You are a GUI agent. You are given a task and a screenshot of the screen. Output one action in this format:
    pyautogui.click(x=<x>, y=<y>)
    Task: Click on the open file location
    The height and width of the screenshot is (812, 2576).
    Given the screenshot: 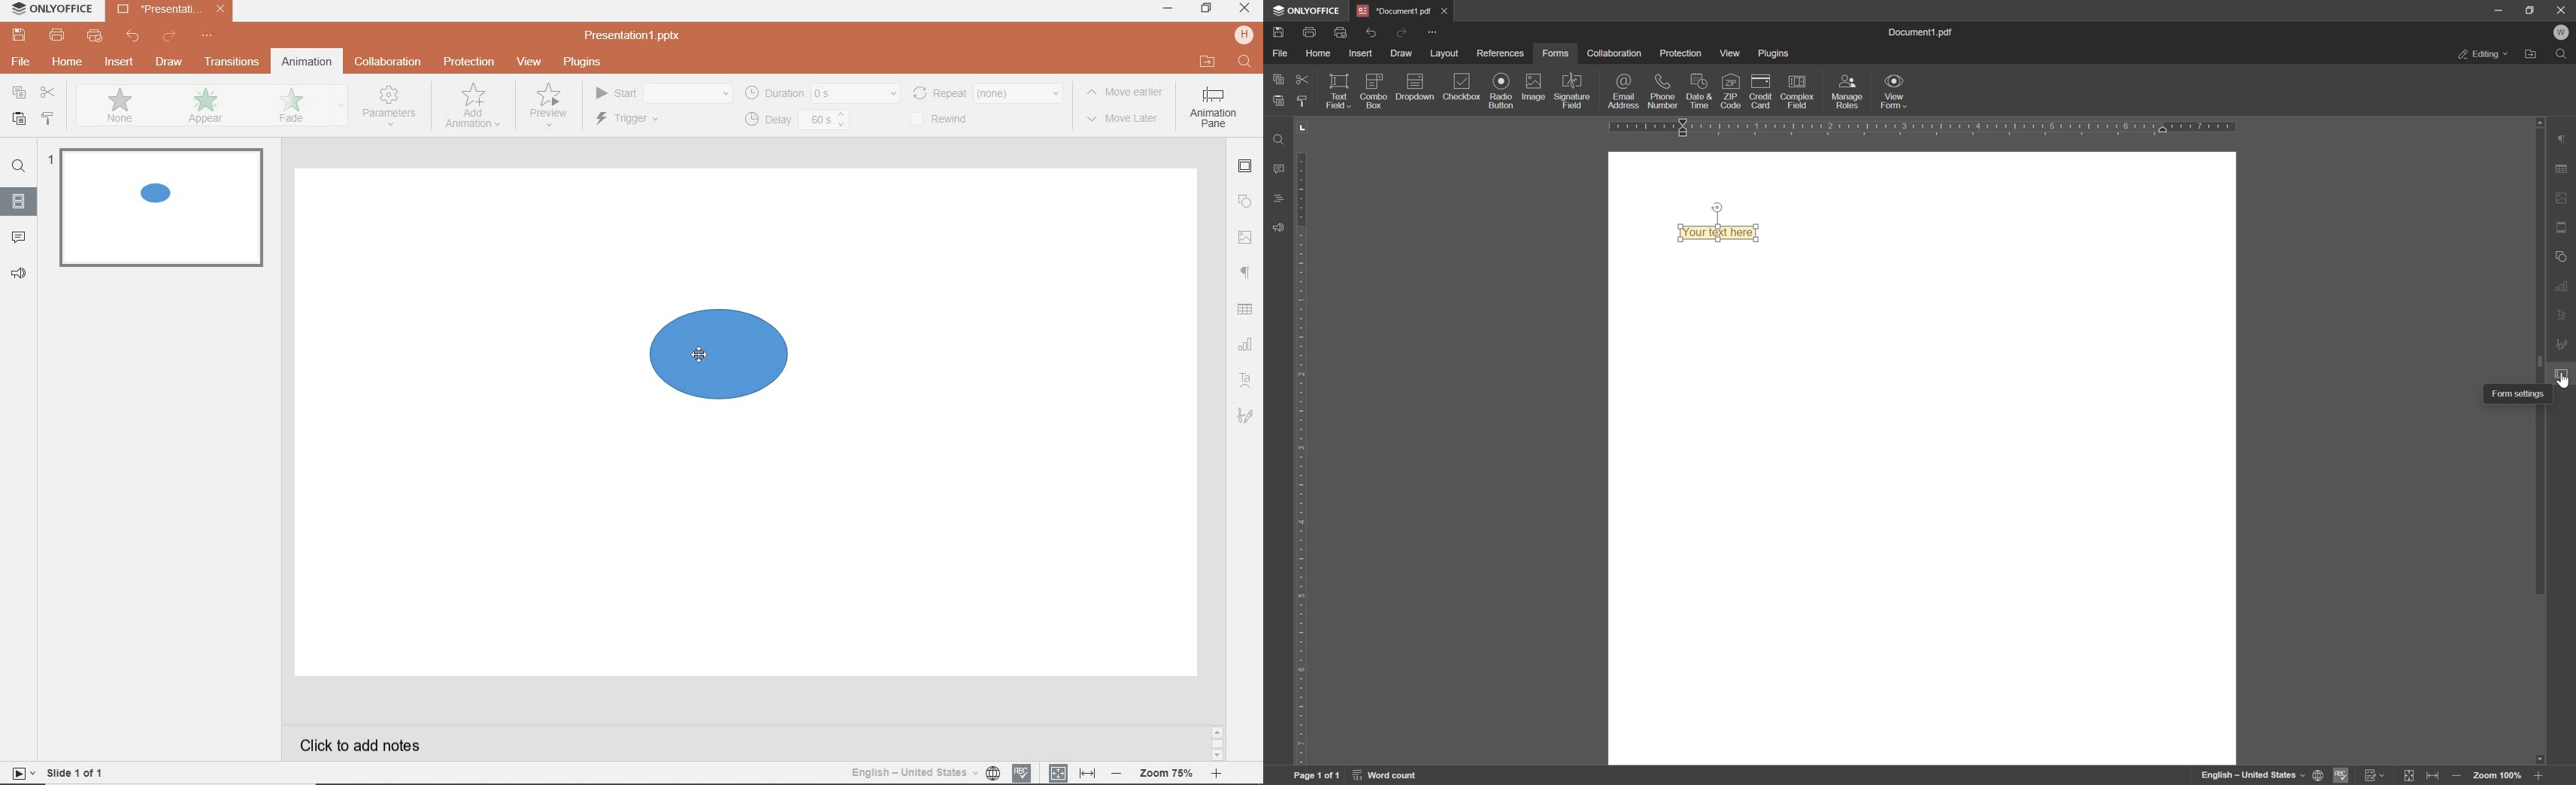 What is the action you would take?
    pyautogui.click(x=2533, y=55)
    